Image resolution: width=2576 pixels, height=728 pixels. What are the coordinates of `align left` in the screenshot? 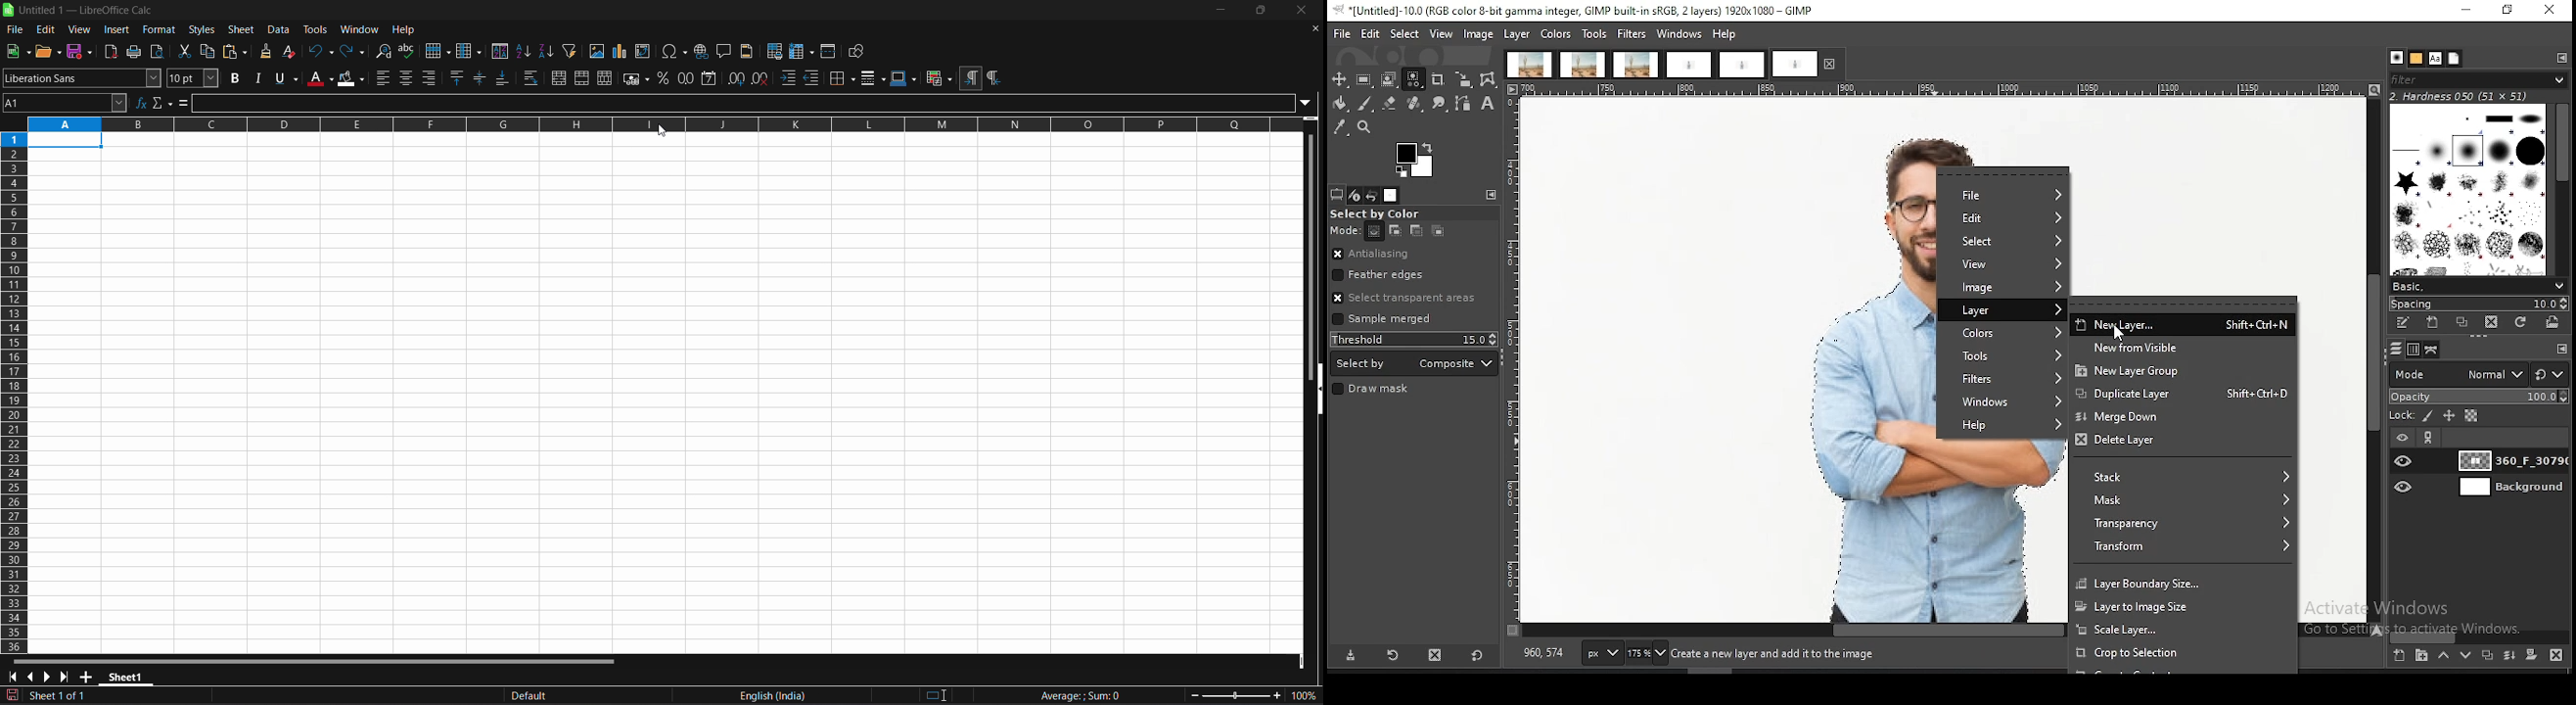 It's located at (381, 79).